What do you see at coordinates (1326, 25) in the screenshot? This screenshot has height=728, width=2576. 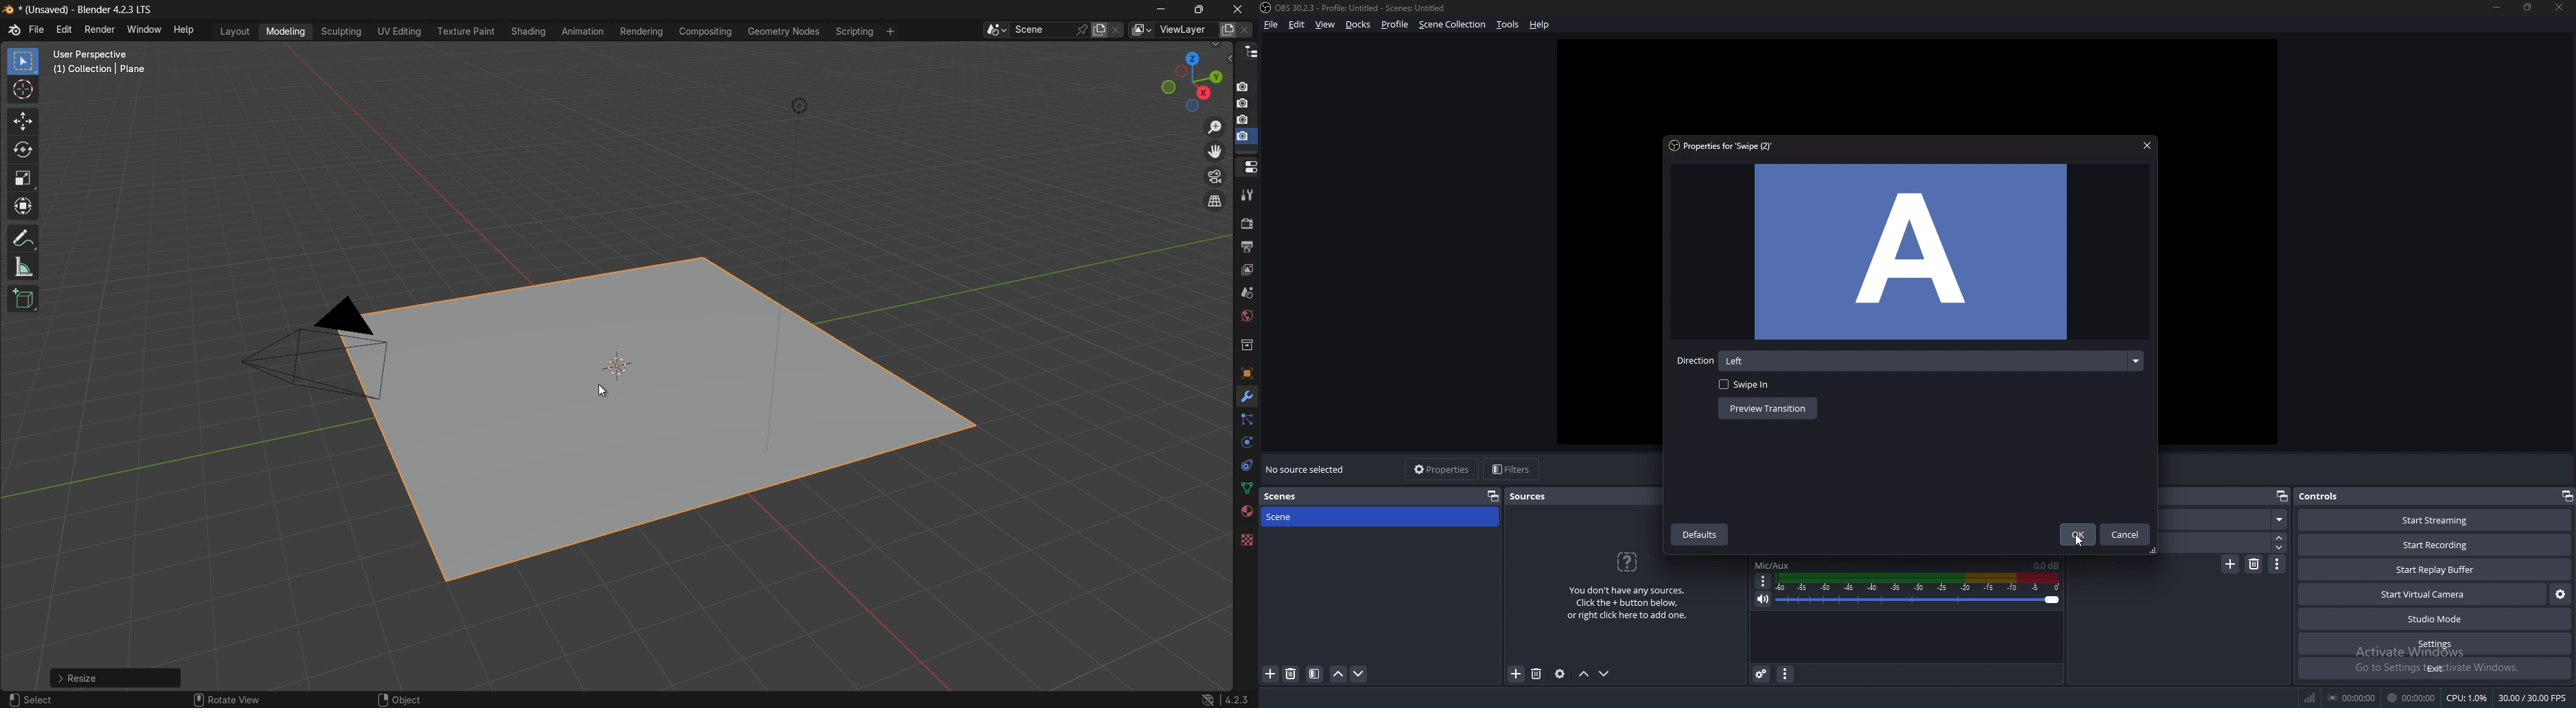 I see `view` at bounding box center [1326, 25].